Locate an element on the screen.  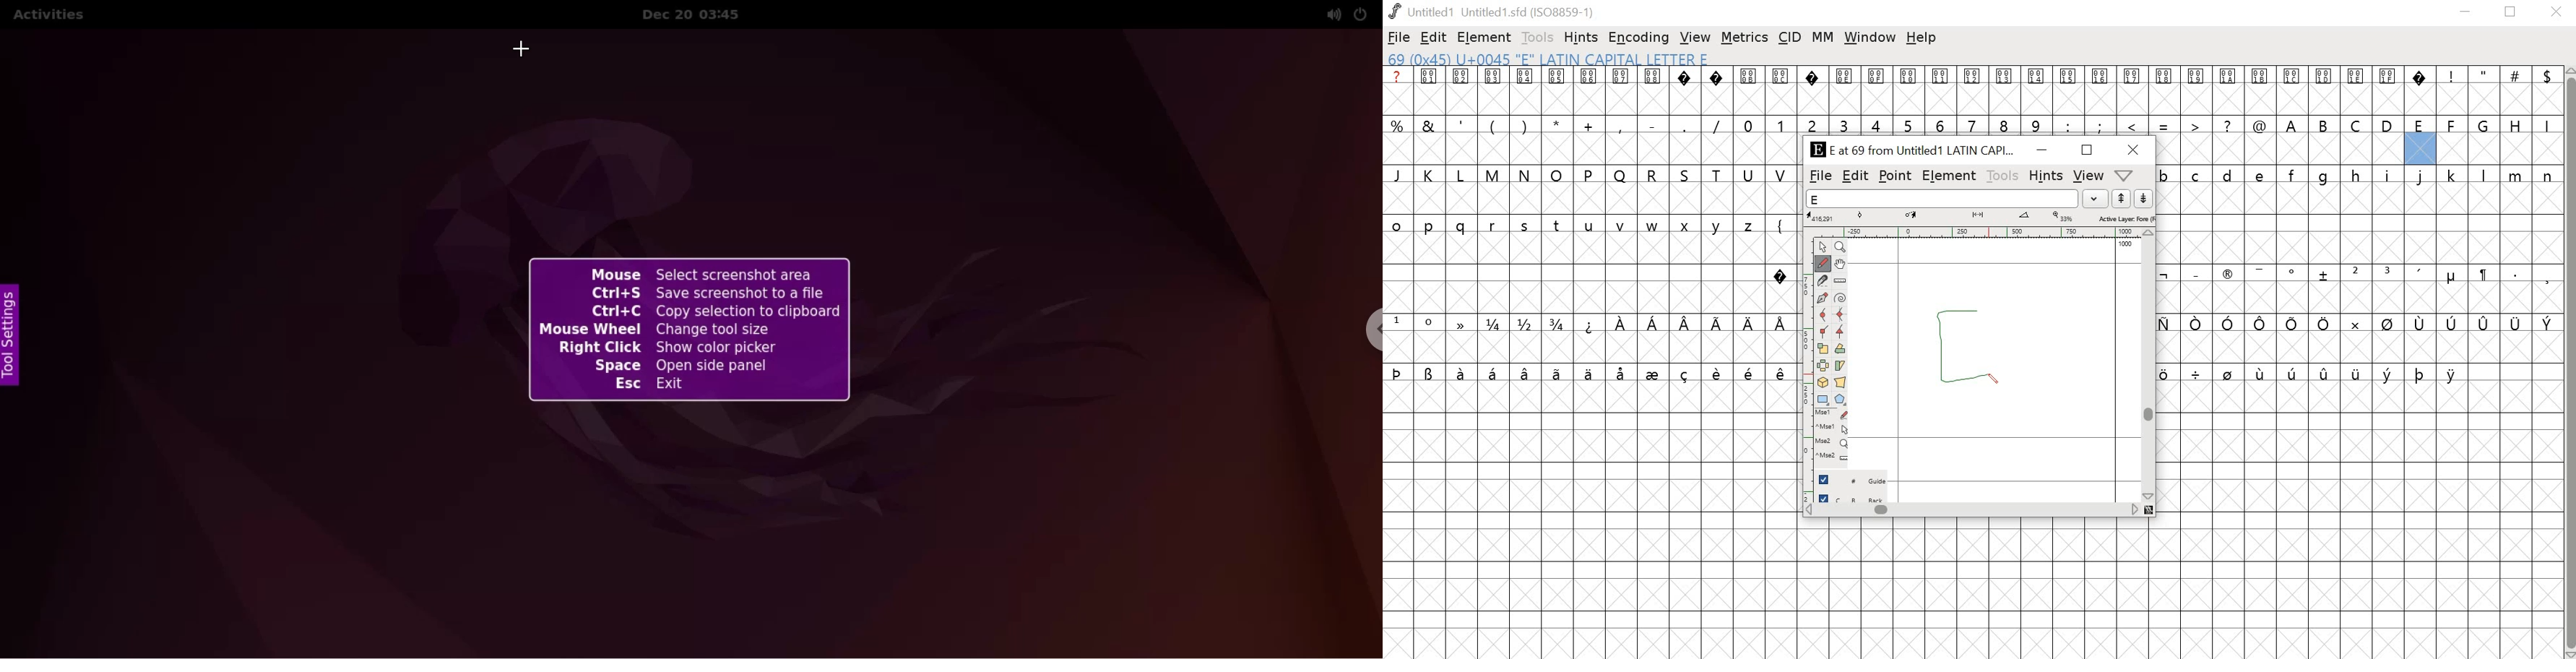
Flip is located at coordinates (1823, 366).